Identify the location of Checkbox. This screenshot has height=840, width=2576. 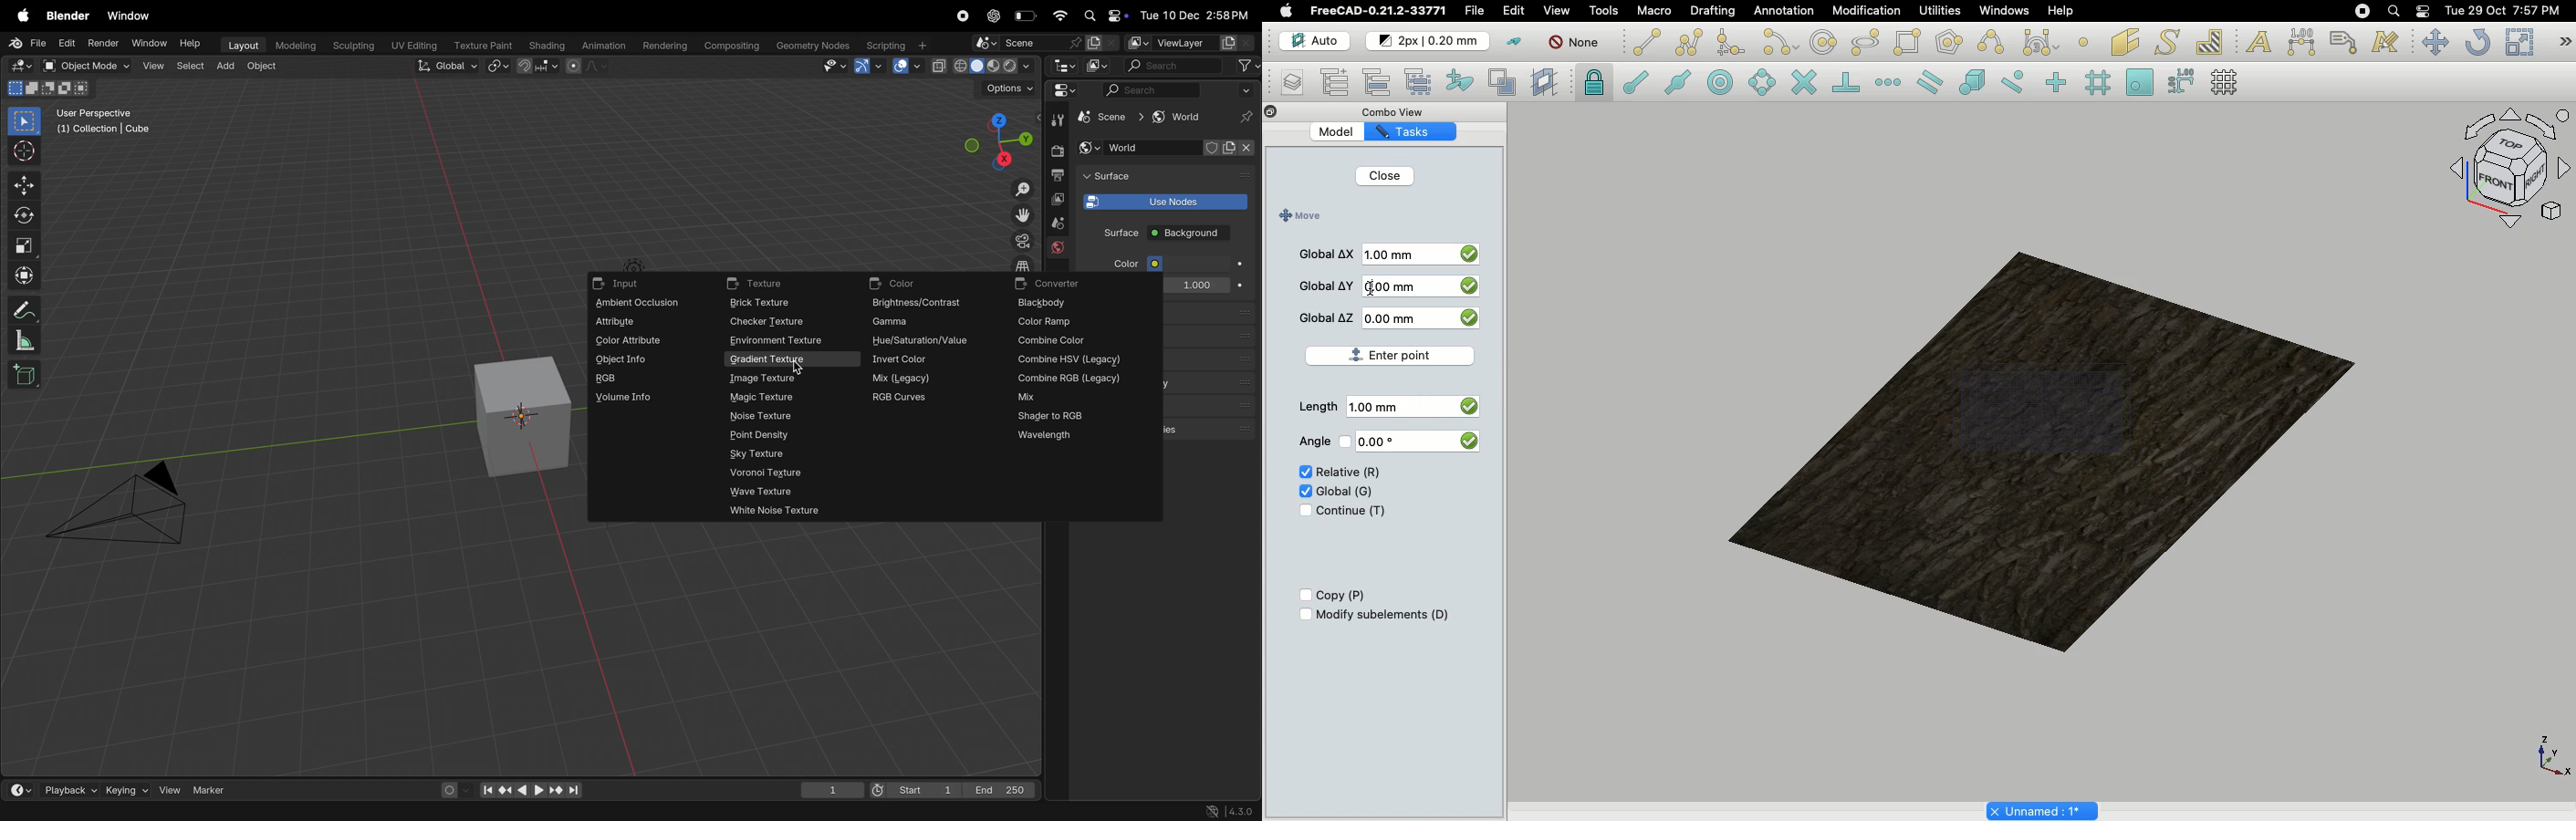
(1301, 596).